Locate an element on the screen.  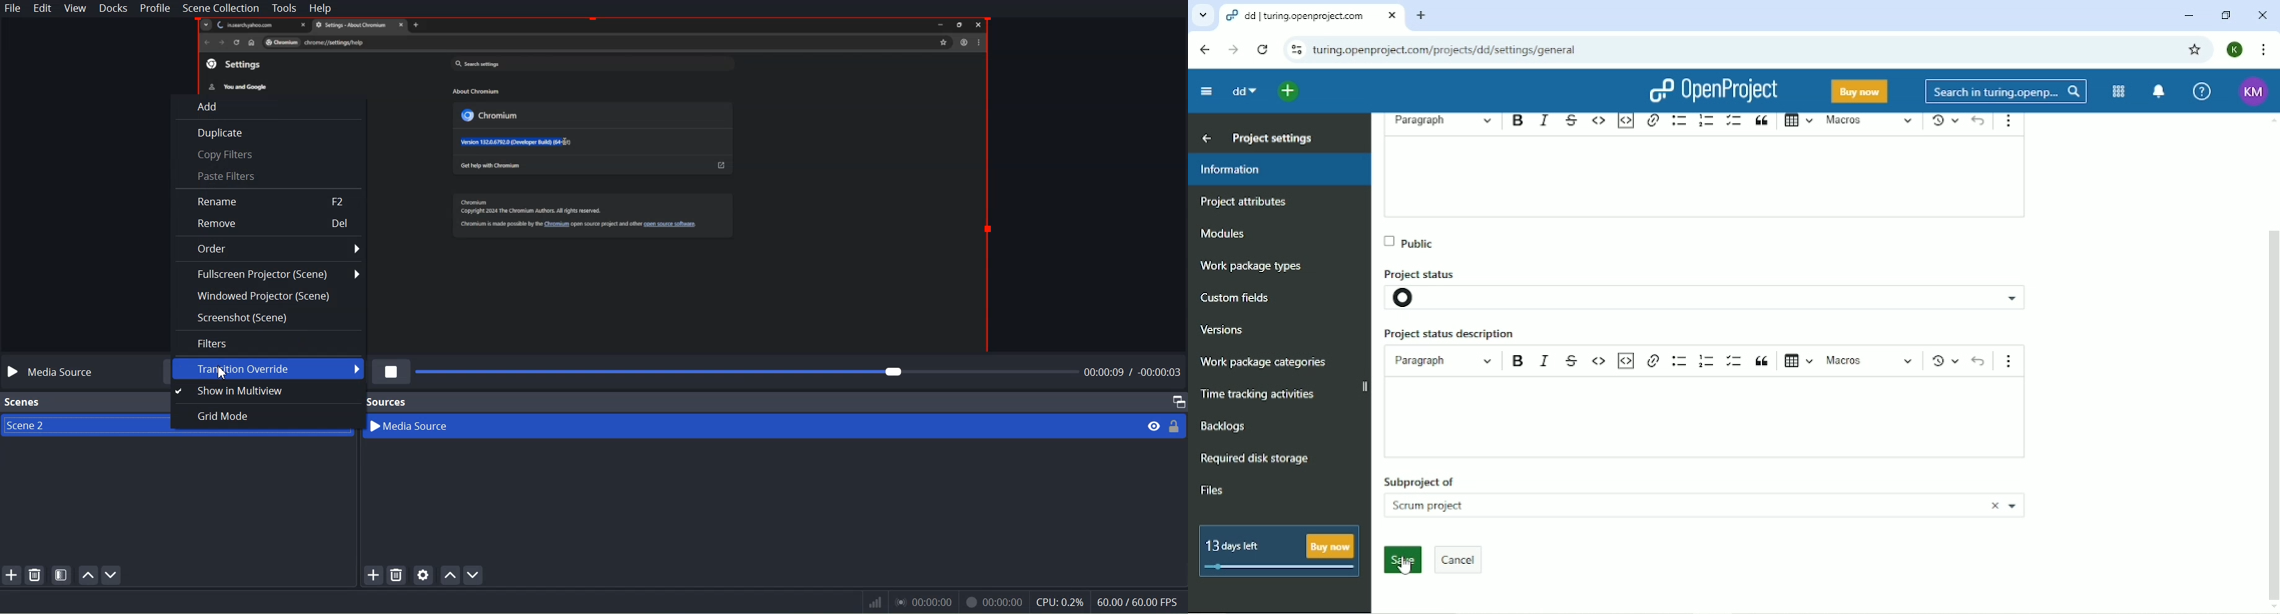
Code is located at coordinates (1597, 121).